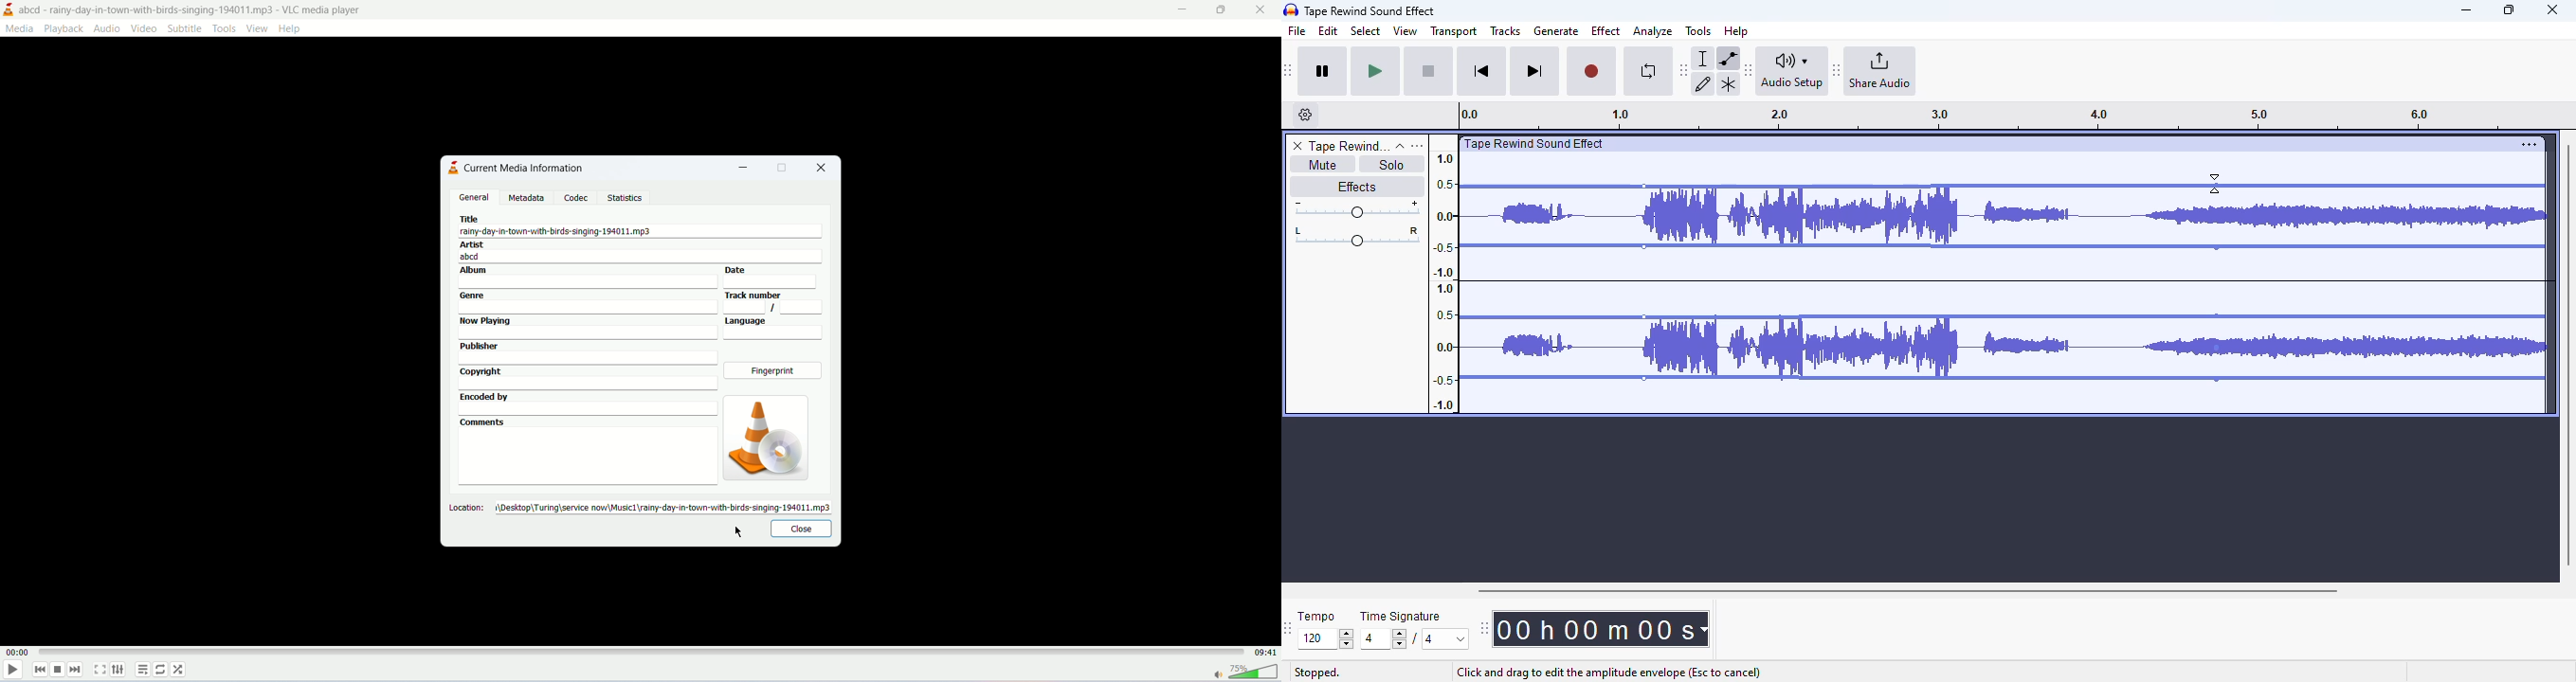 The height and width of the screenshot is (700, 2576). What do you see at coordinates (580, 198) in the screenshot?
I see `codec` at bounding box center [580, 198].